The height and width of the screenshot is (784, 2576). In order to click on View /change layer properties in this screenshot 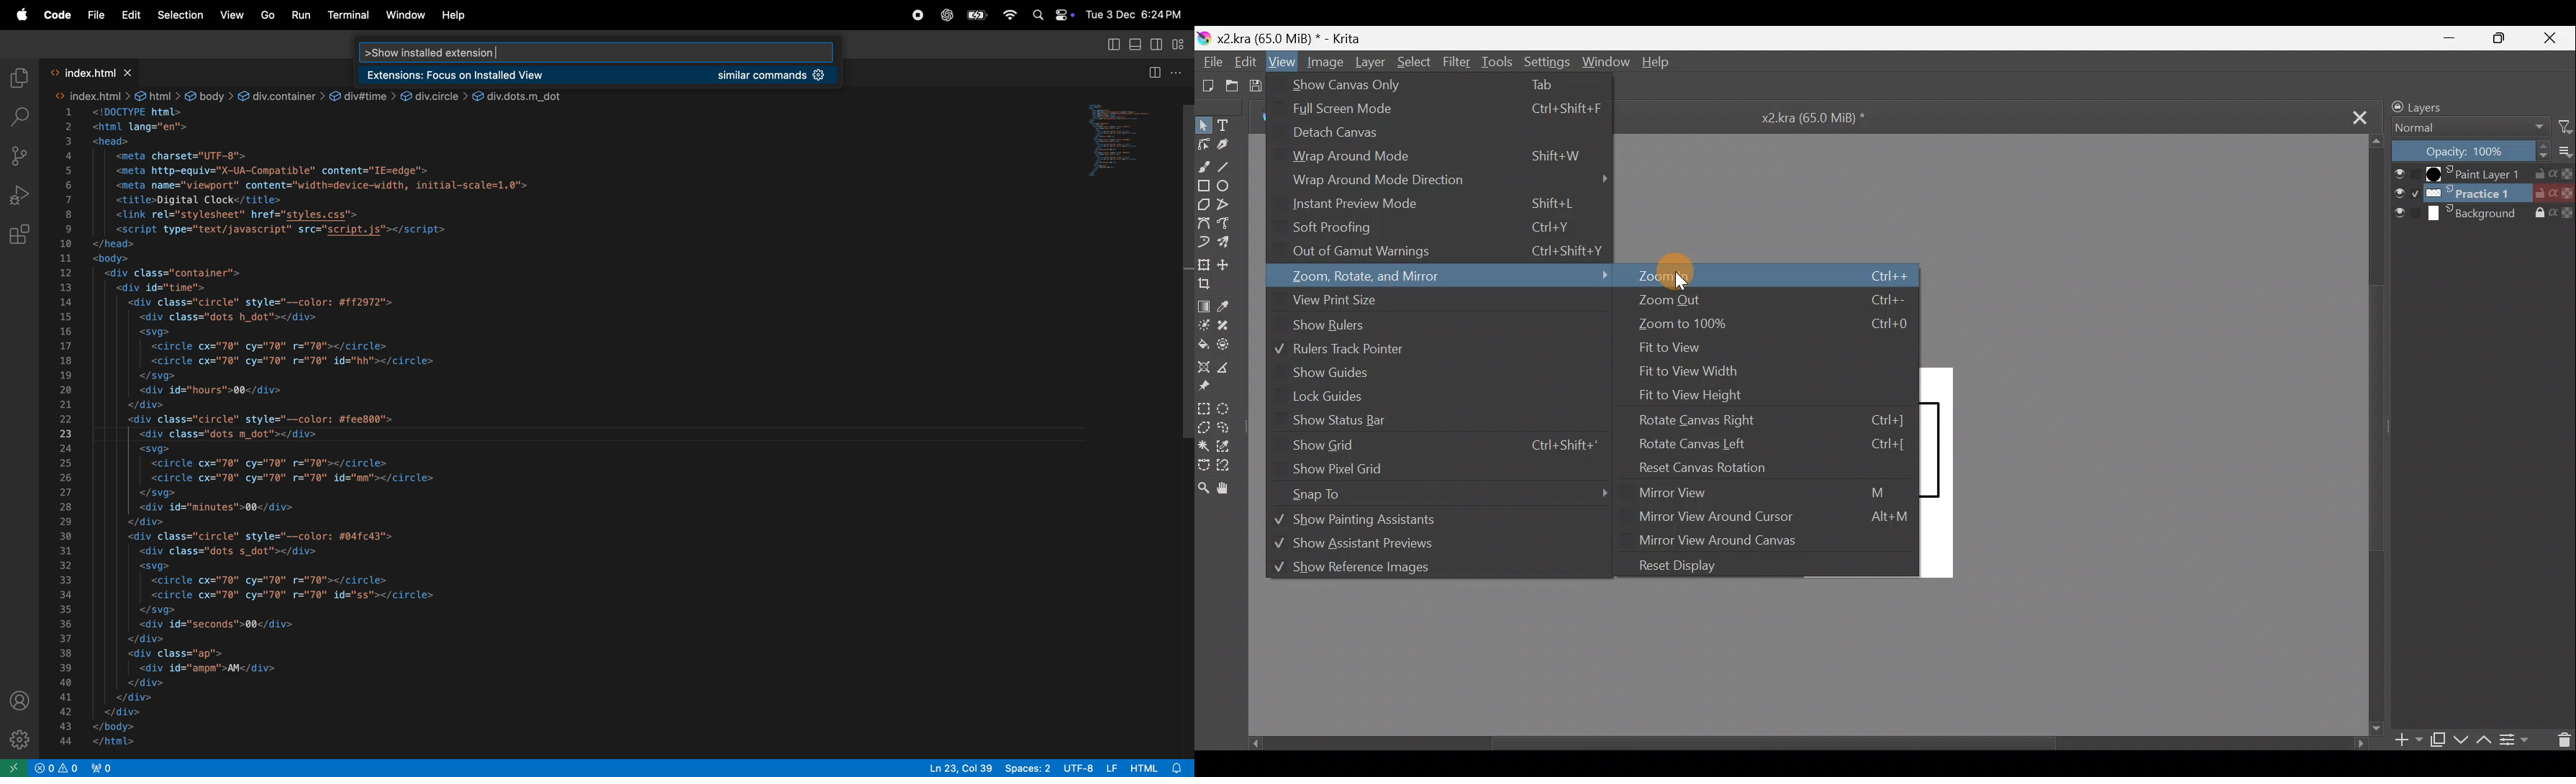, I will do `click(2518, 740)`.